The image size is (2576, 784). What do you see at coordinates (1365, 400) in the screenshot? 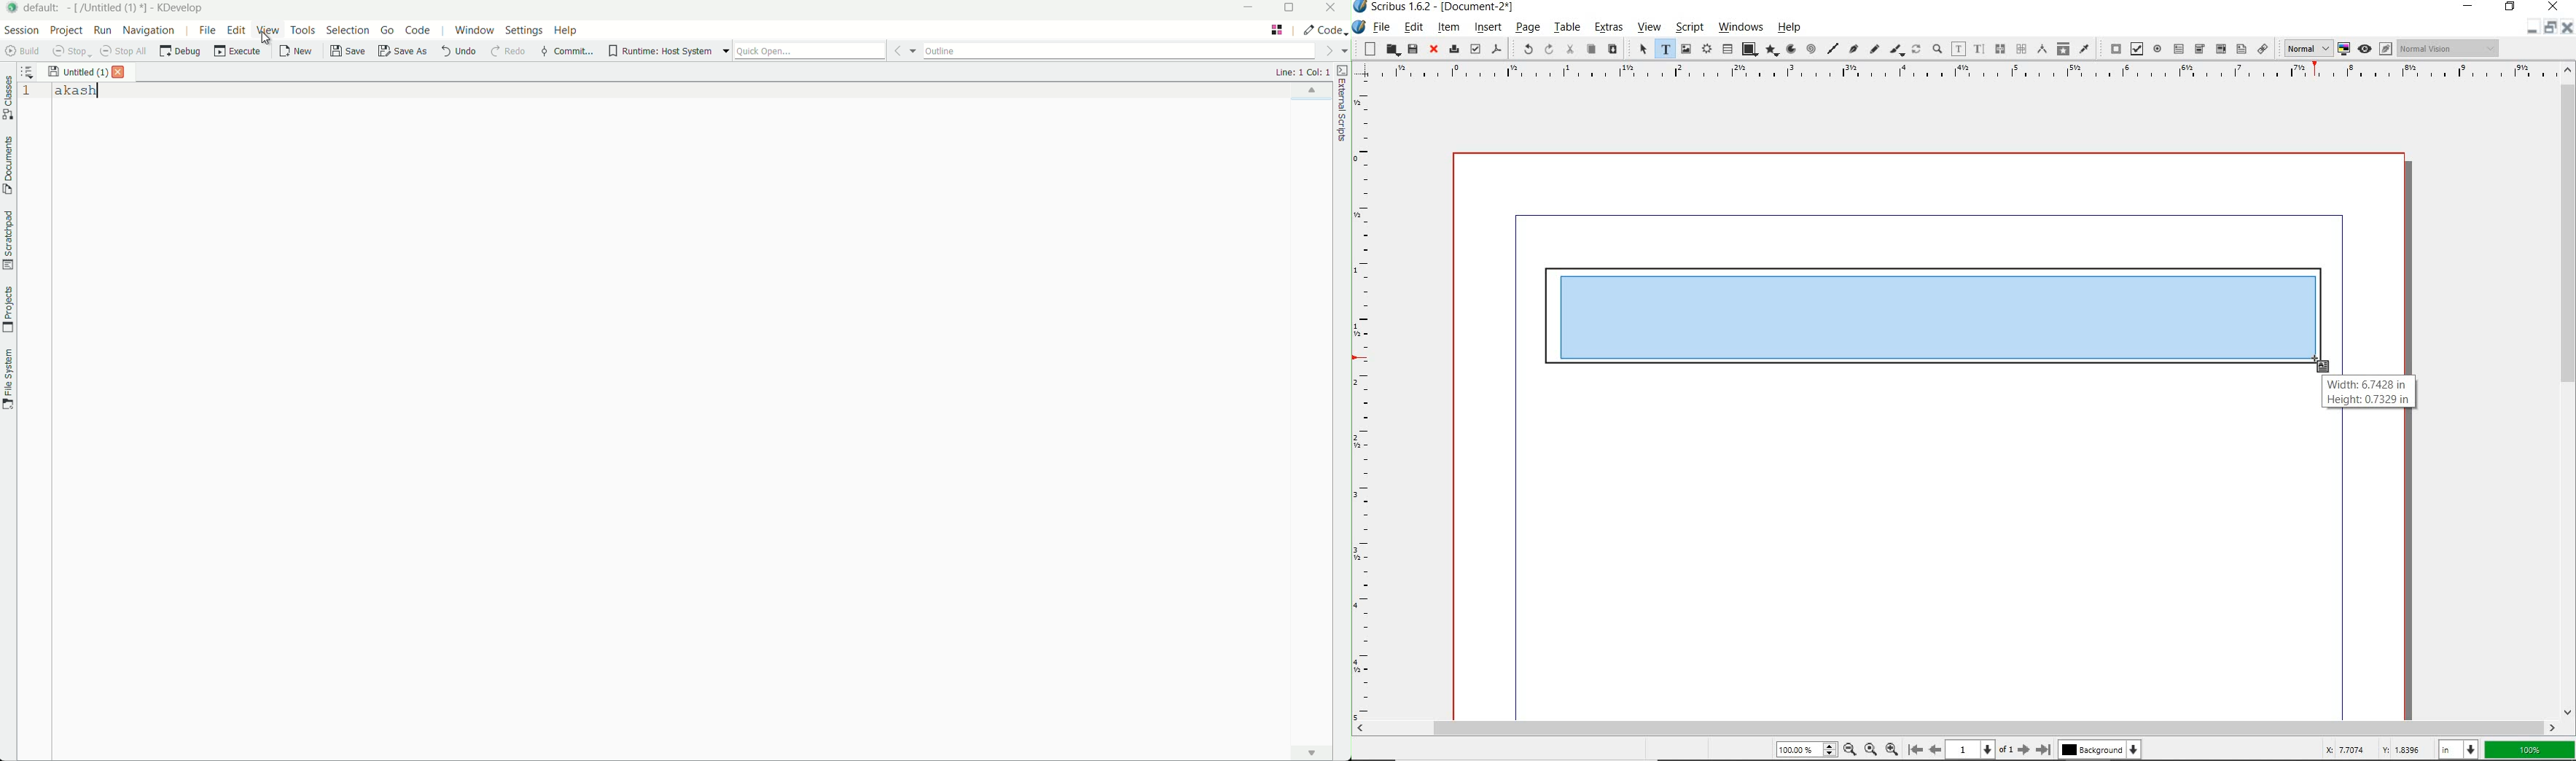
I see `ruler` at bounding box center [1365, 400].